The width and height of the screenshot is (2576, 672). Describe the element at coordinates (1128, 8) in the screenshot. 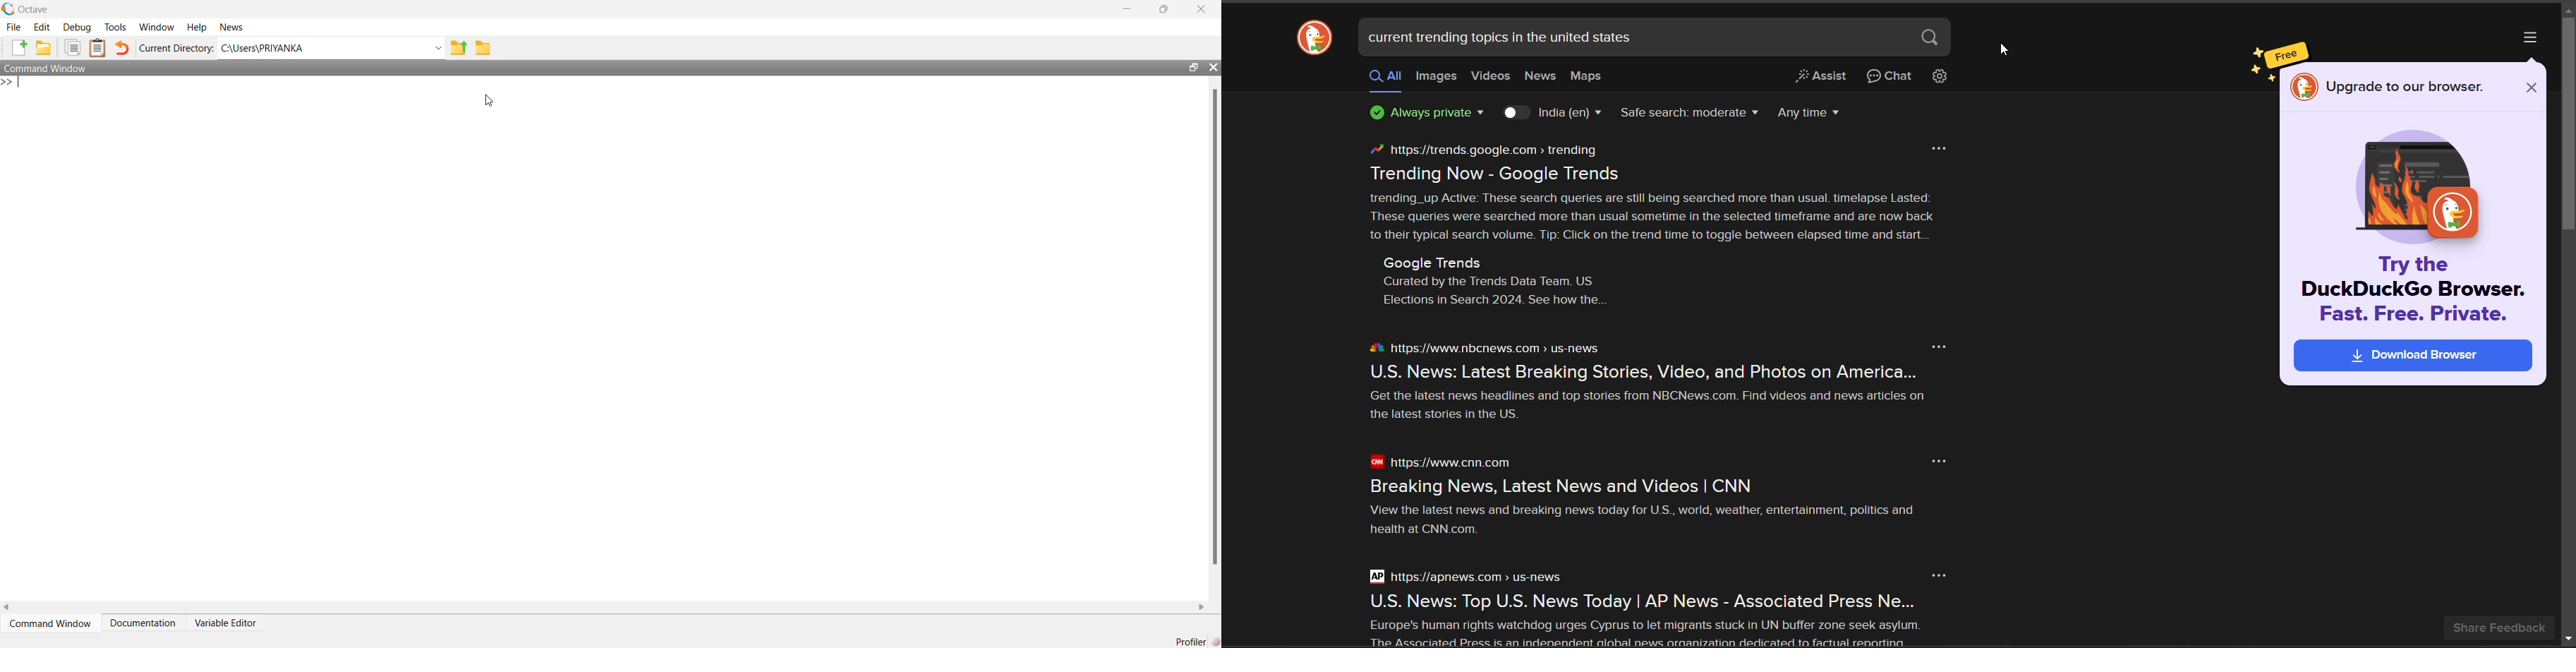

I see `minimize` at that location.